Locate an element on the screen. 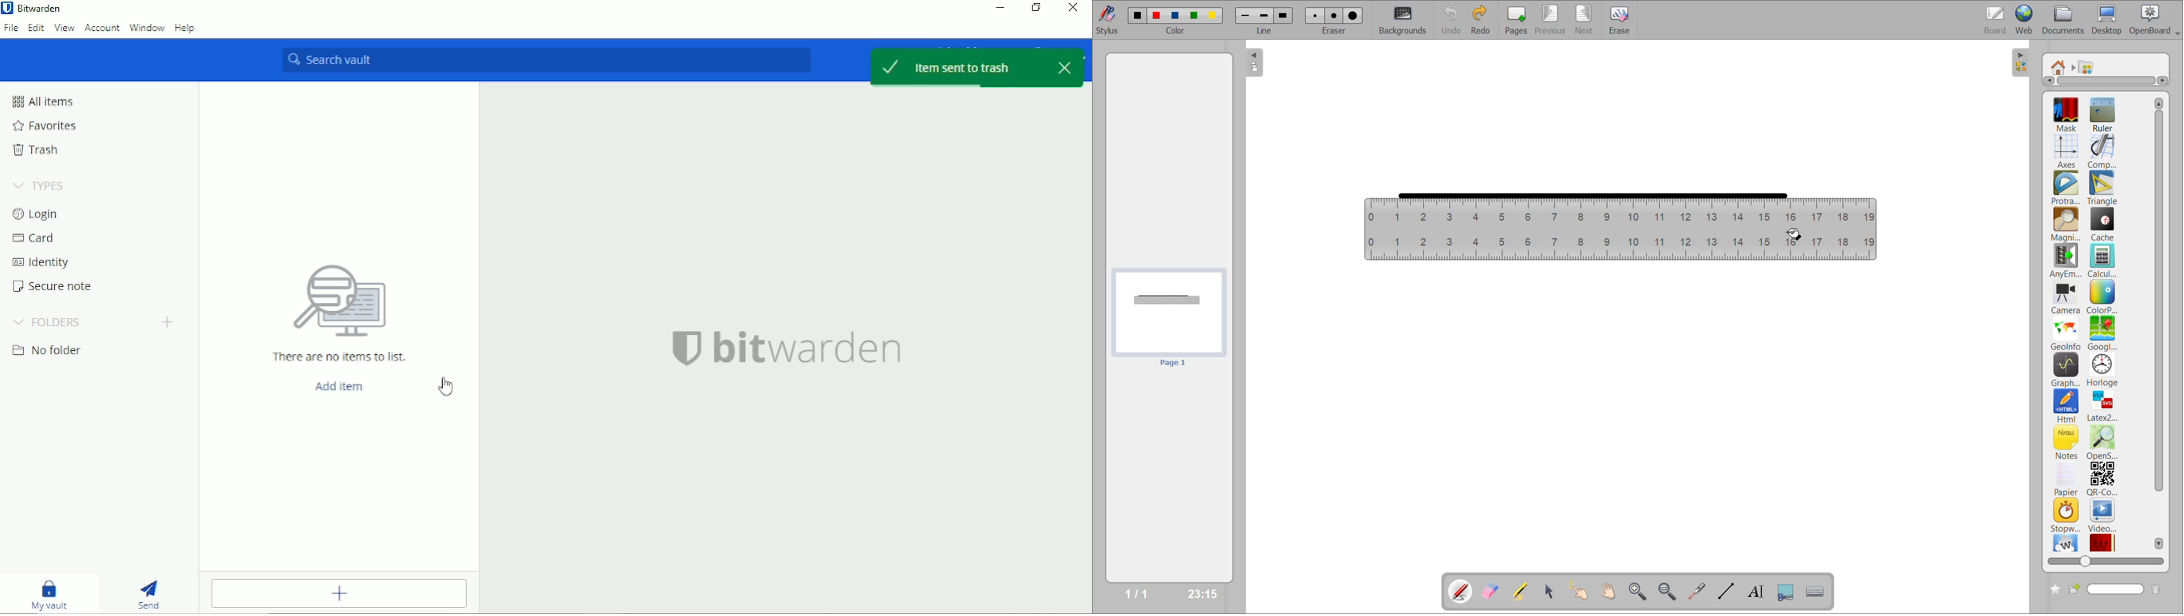  Item sent to trash is located at coordinates (950, 66).